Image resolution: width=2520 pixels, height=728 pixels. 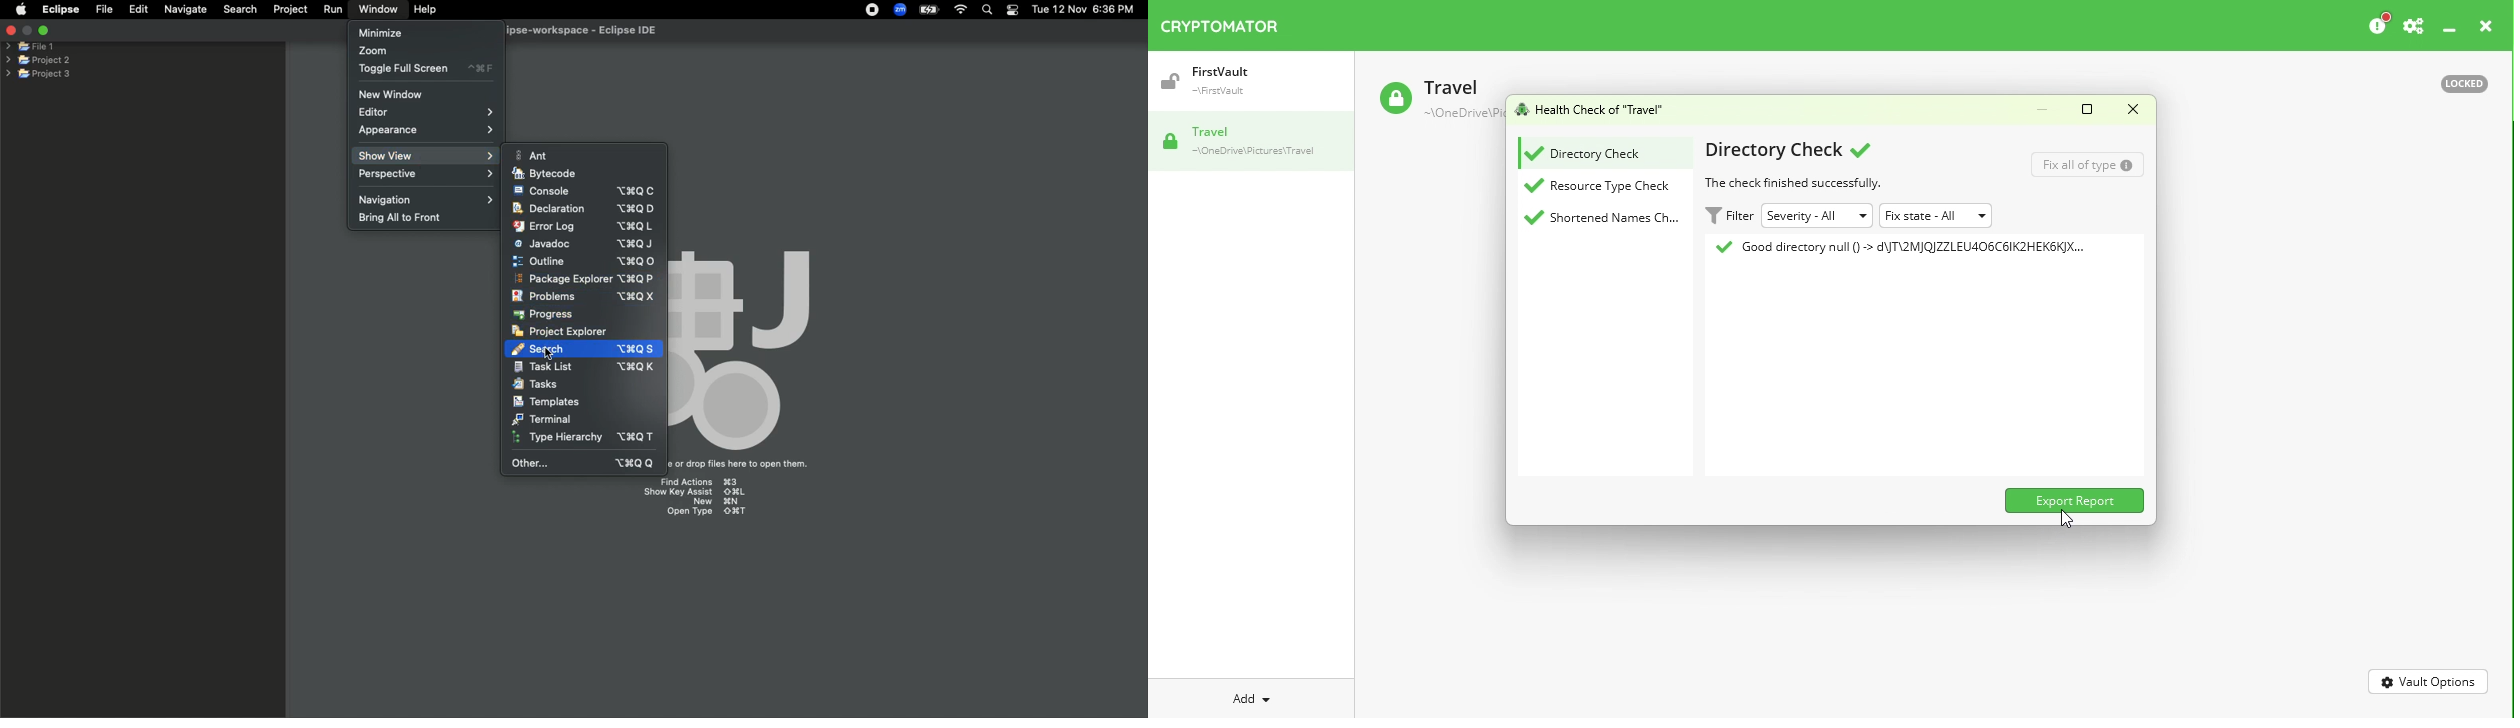 I want to click on Navigation, so click(x=428, y=199).